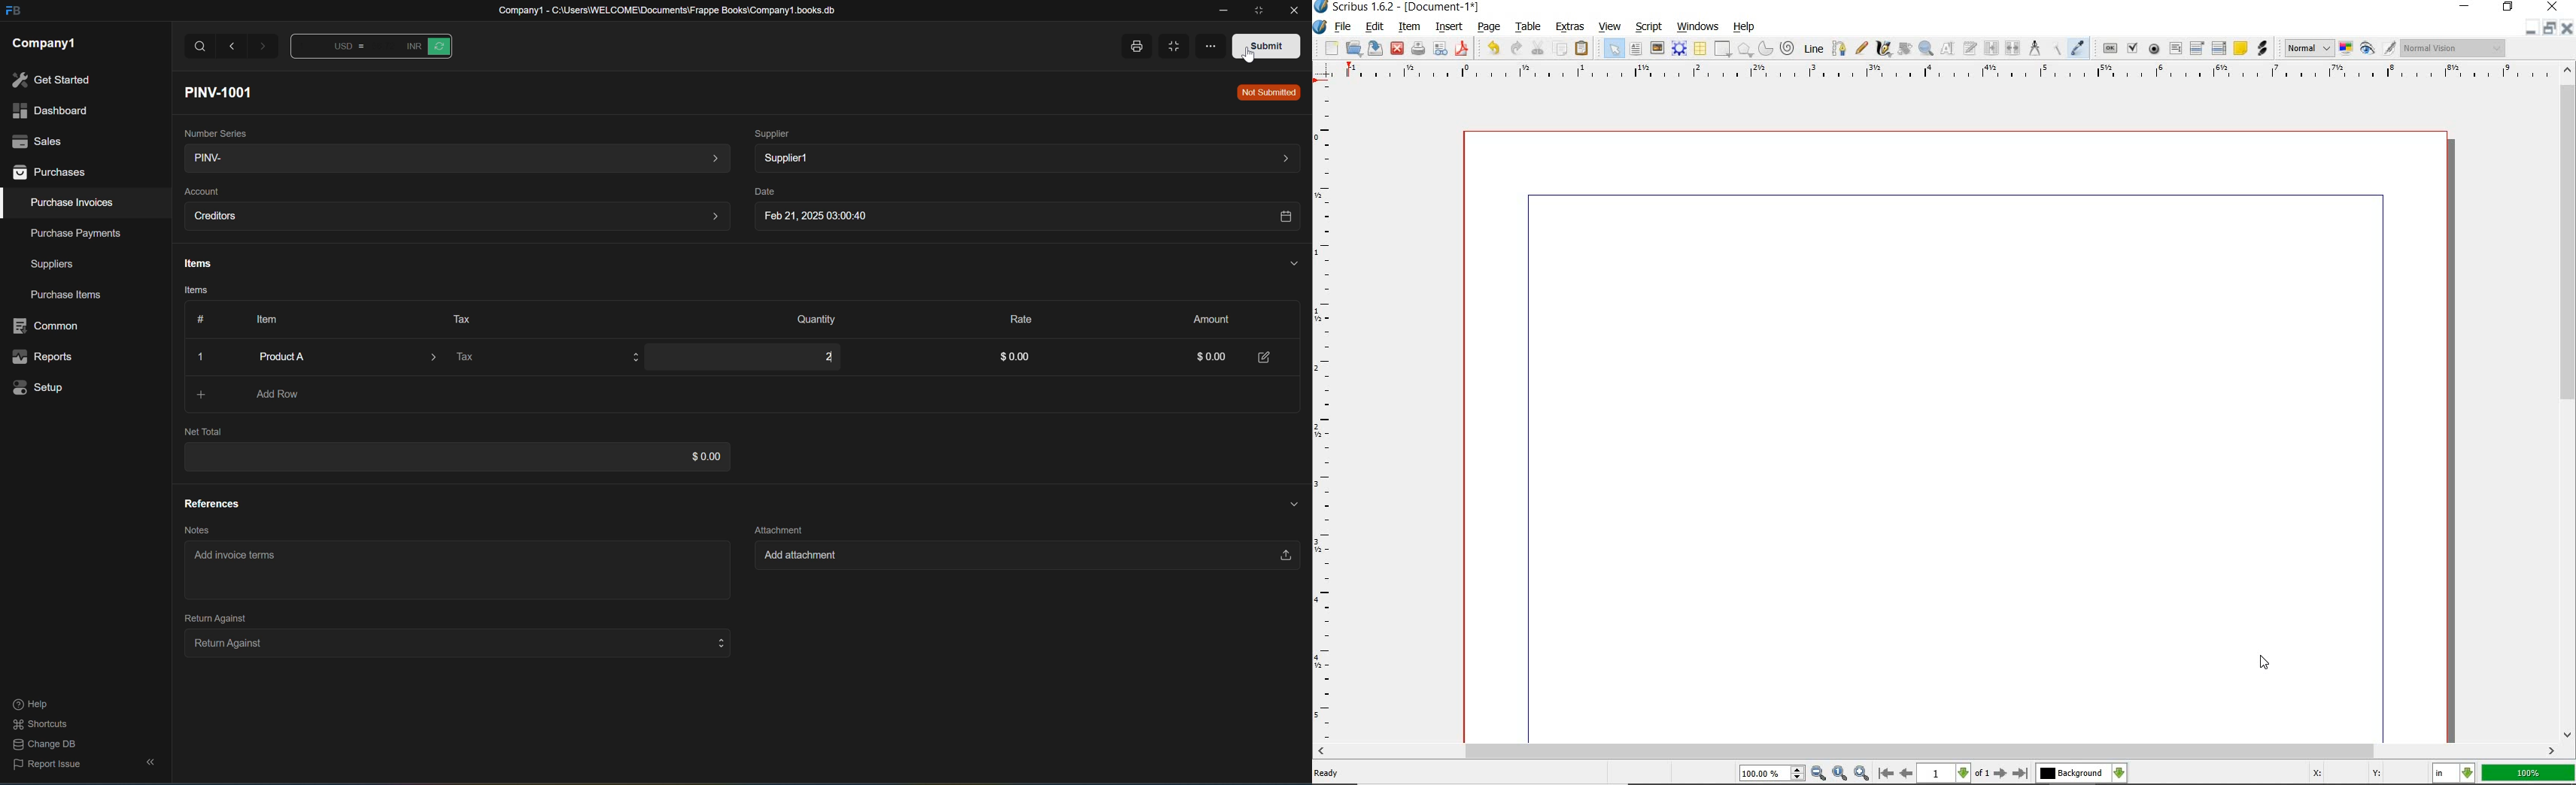 The width and height of the screenshot is (2576, 812). I want to click on , so click(1440, 51).